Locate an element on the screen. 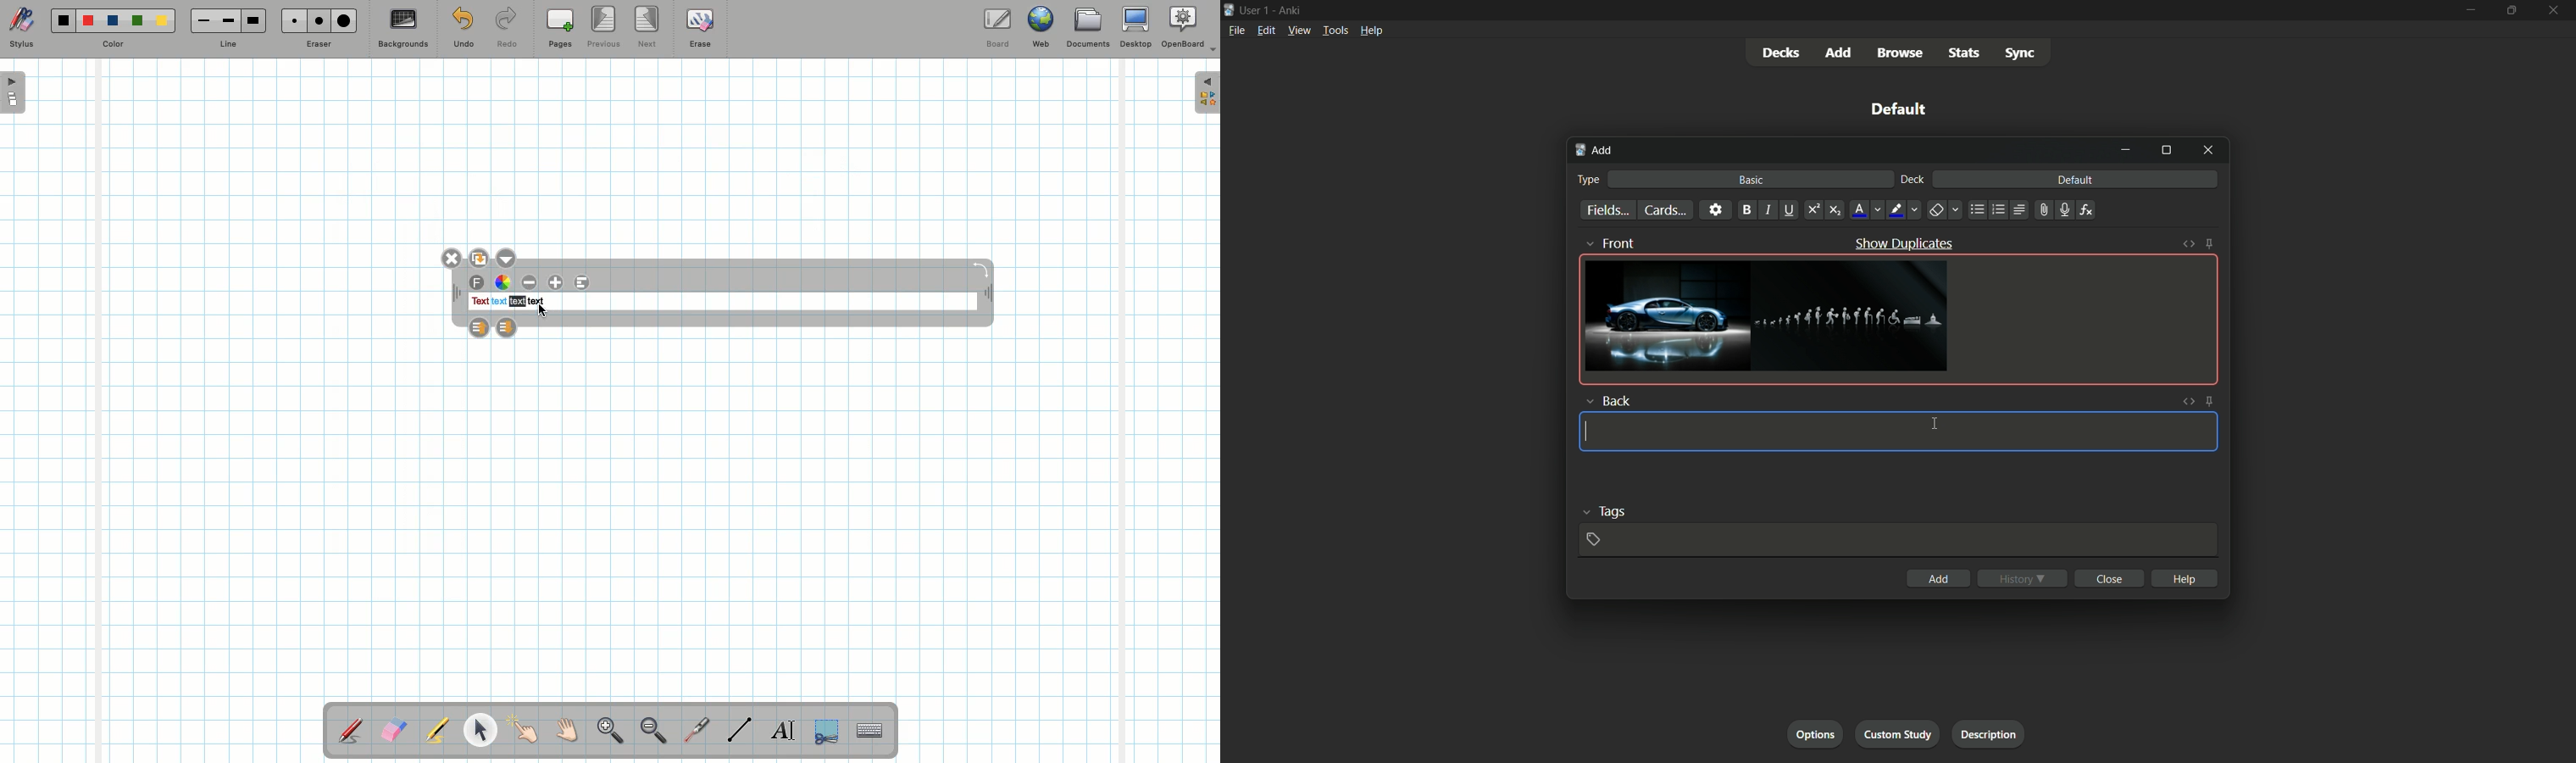 Image resolution: width=2576 pixels, height=784 pixels. help menu is located at coordinates (1371, 32).